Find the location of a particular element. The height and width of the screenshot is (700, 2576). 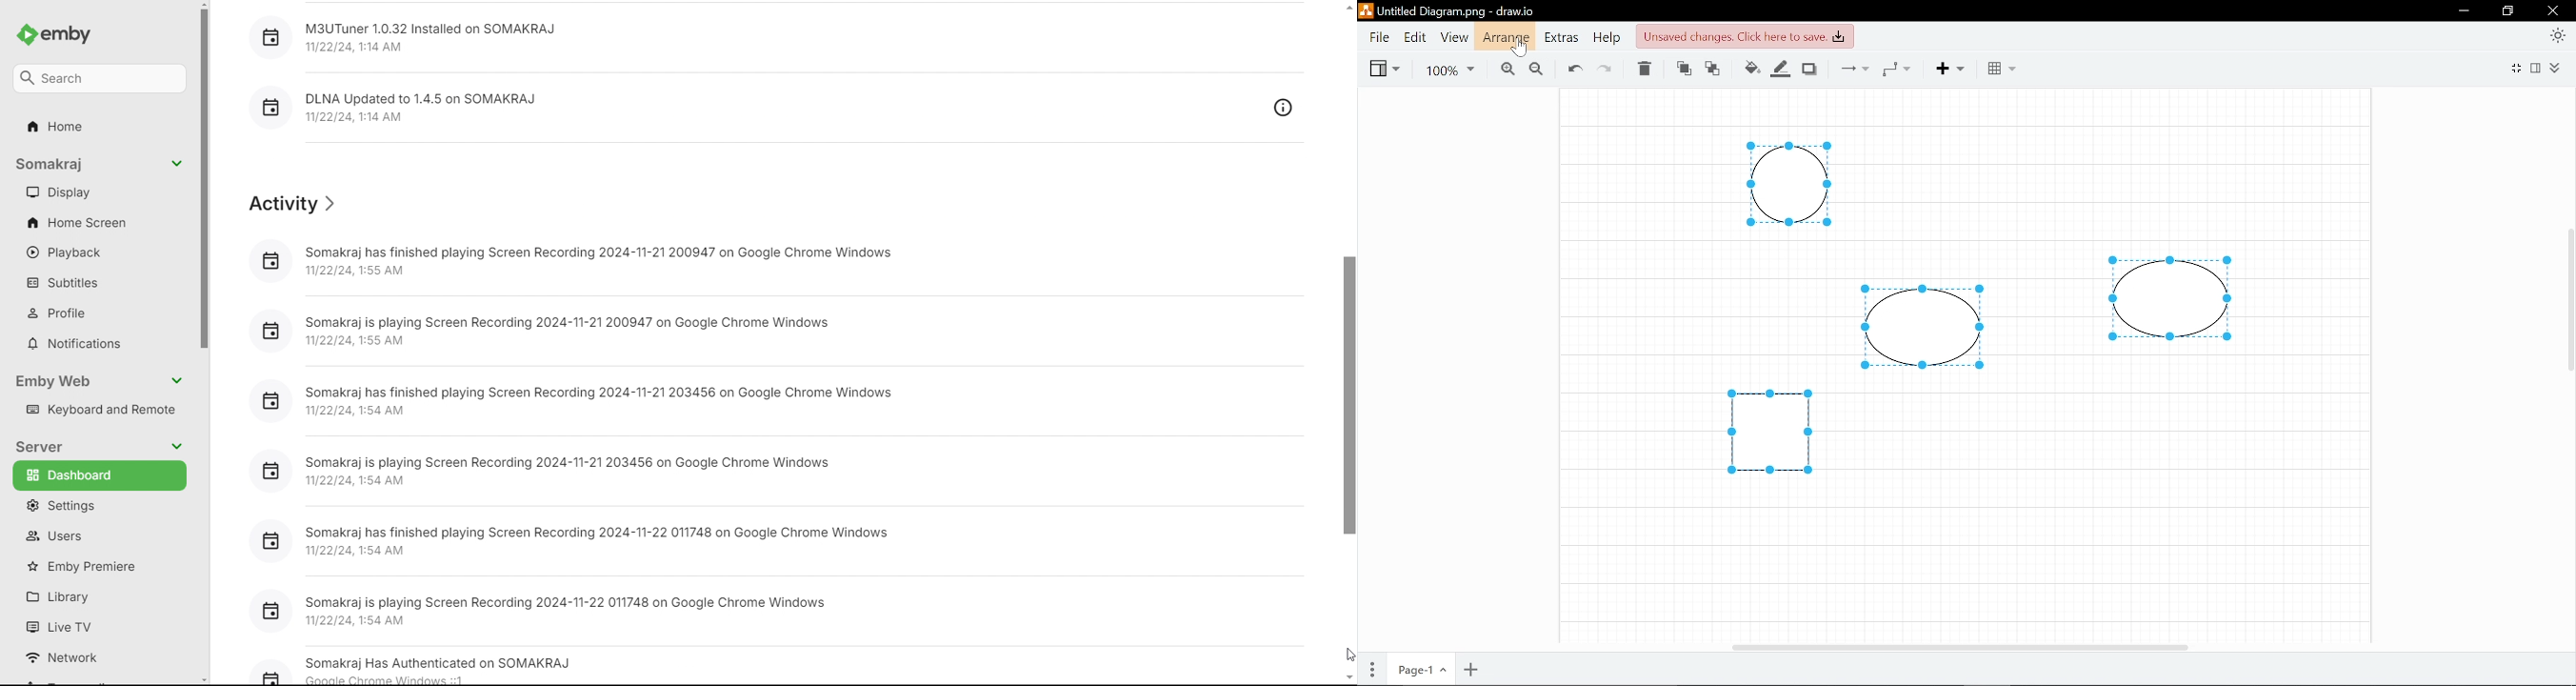

Format is located at coordinates (2538, 68).